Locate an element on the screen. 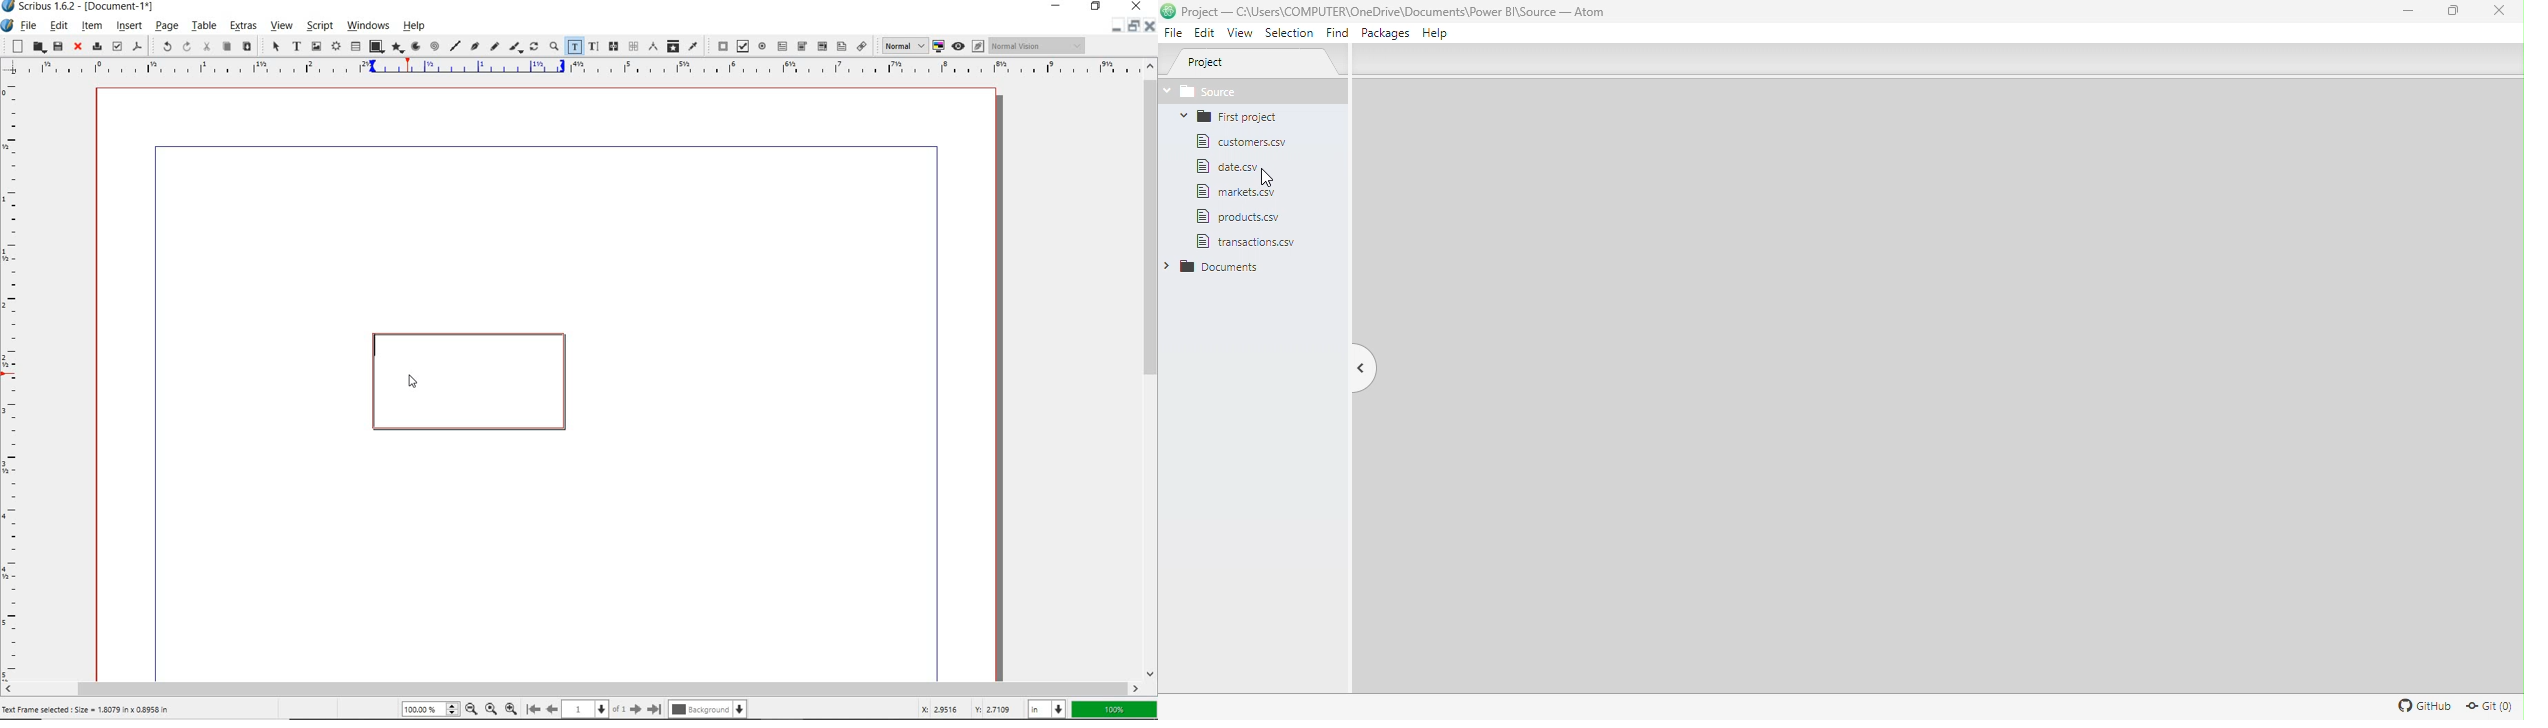  Close is located at coordinates (1150, 26).